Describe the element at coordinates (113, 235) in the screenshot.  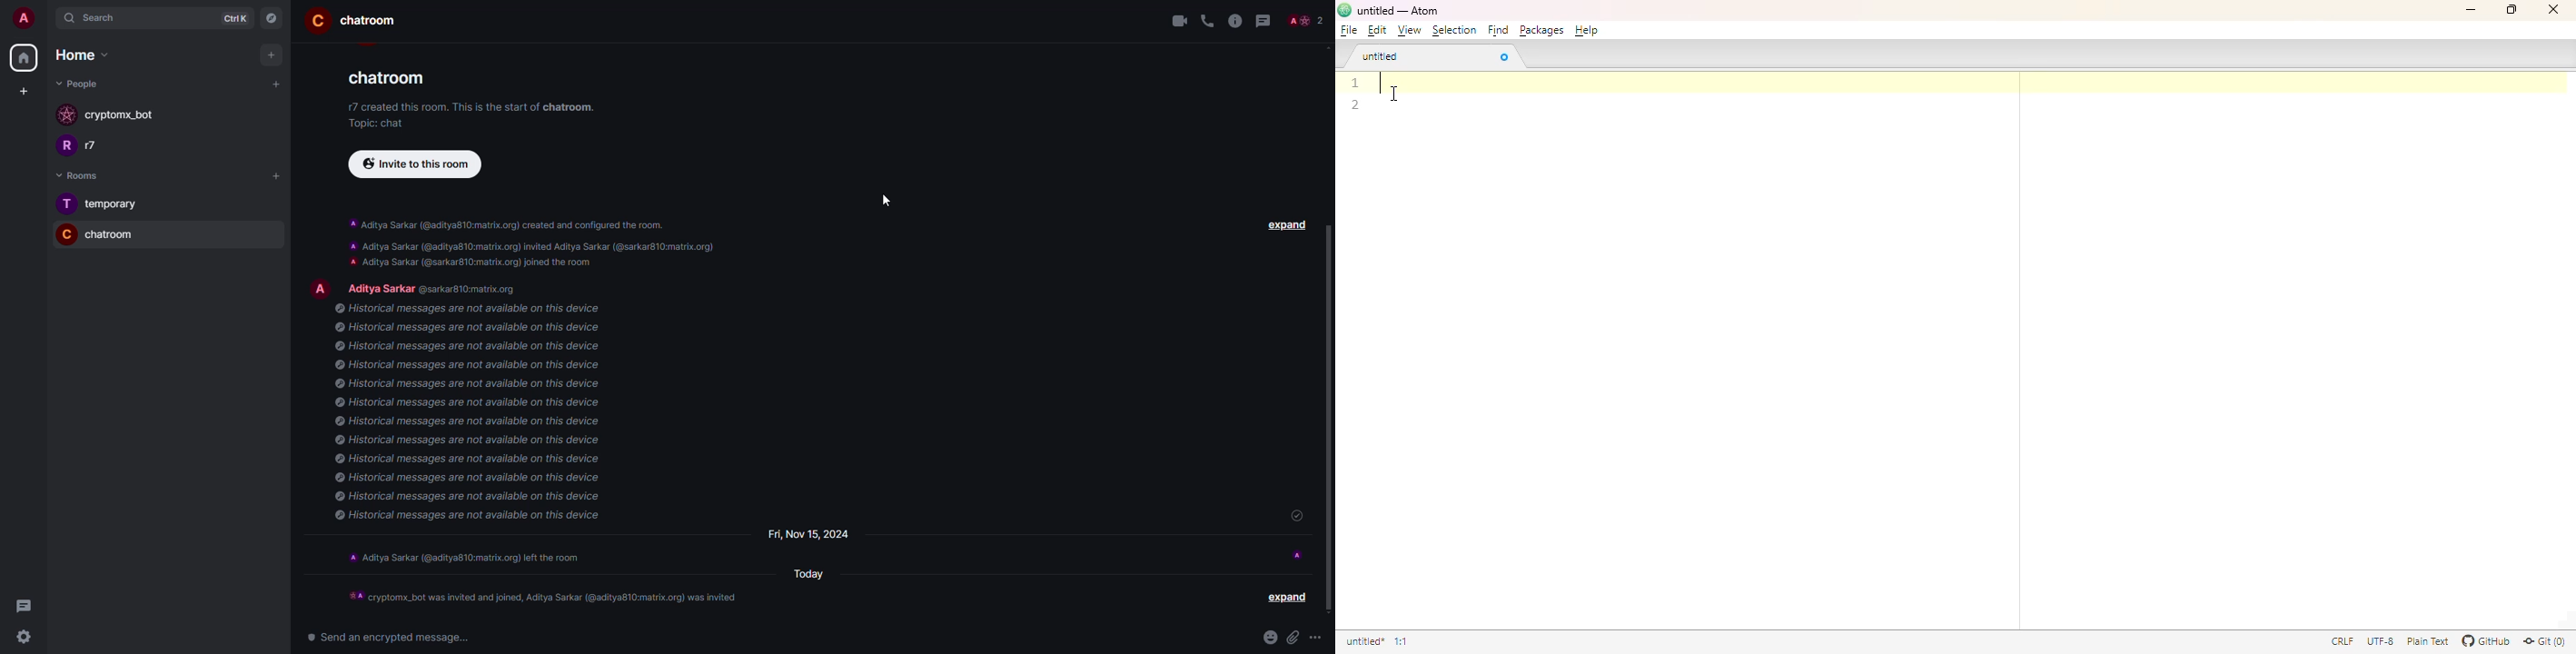
I see `room` at that location.